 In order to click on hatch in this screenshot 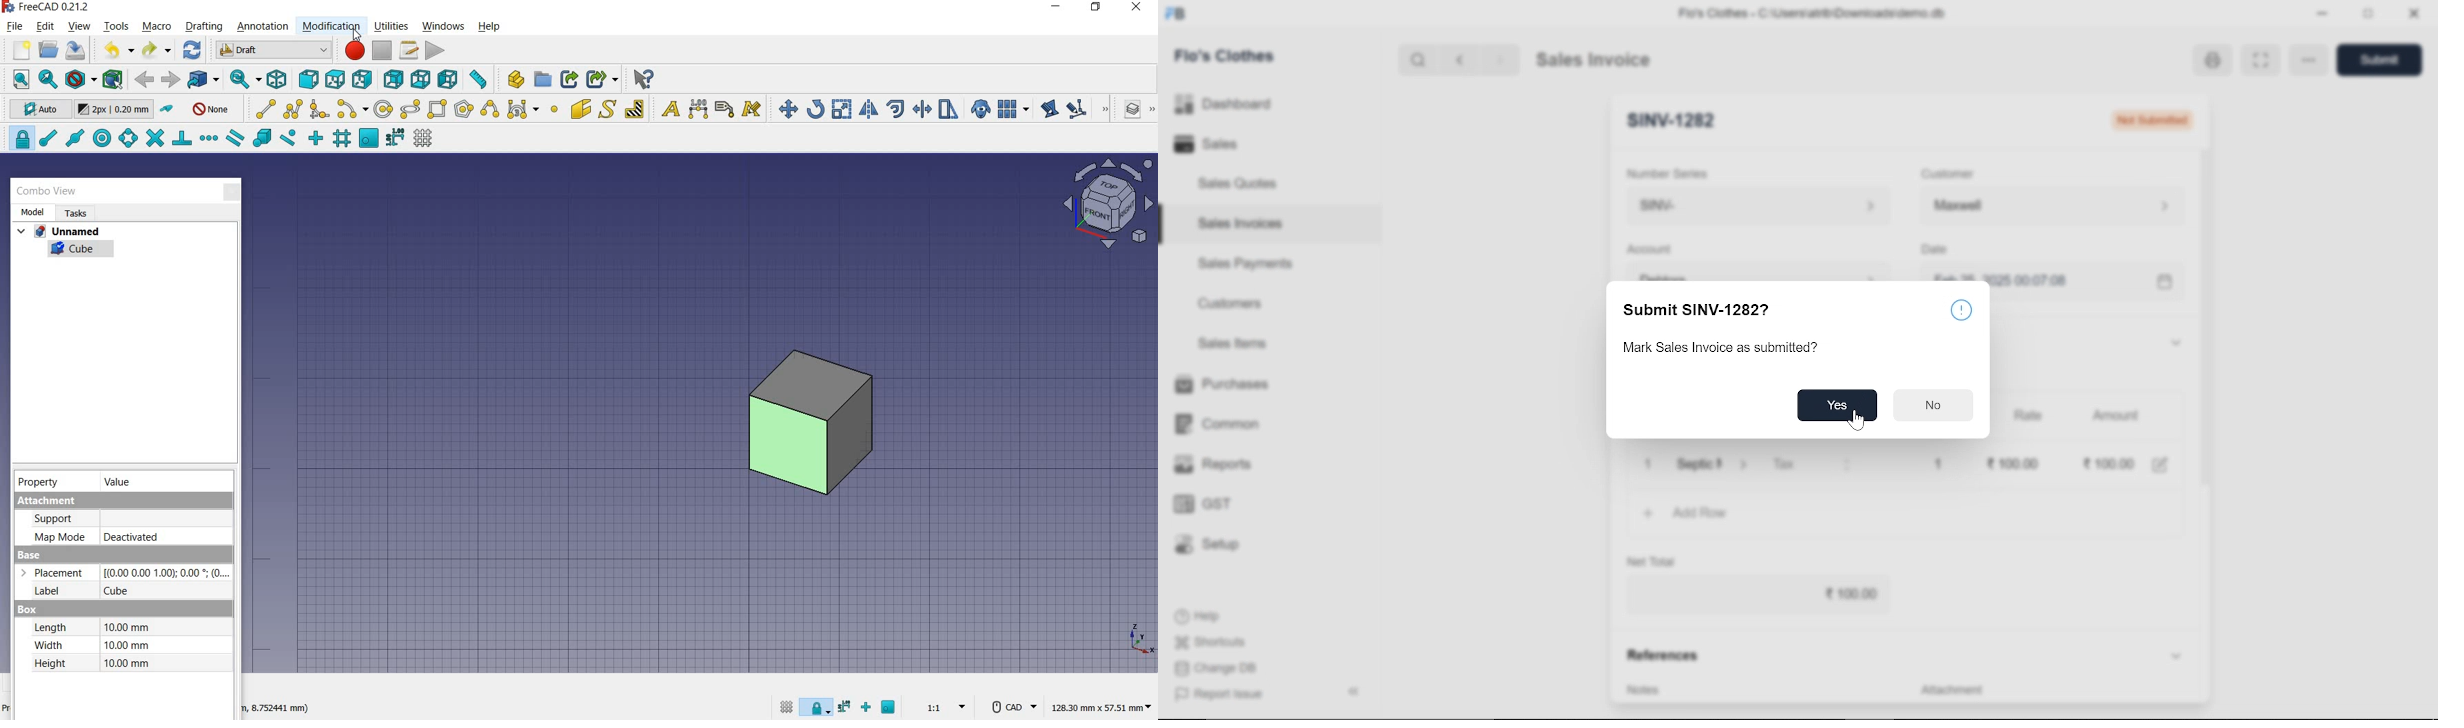, I will do `click(635, 109)`.